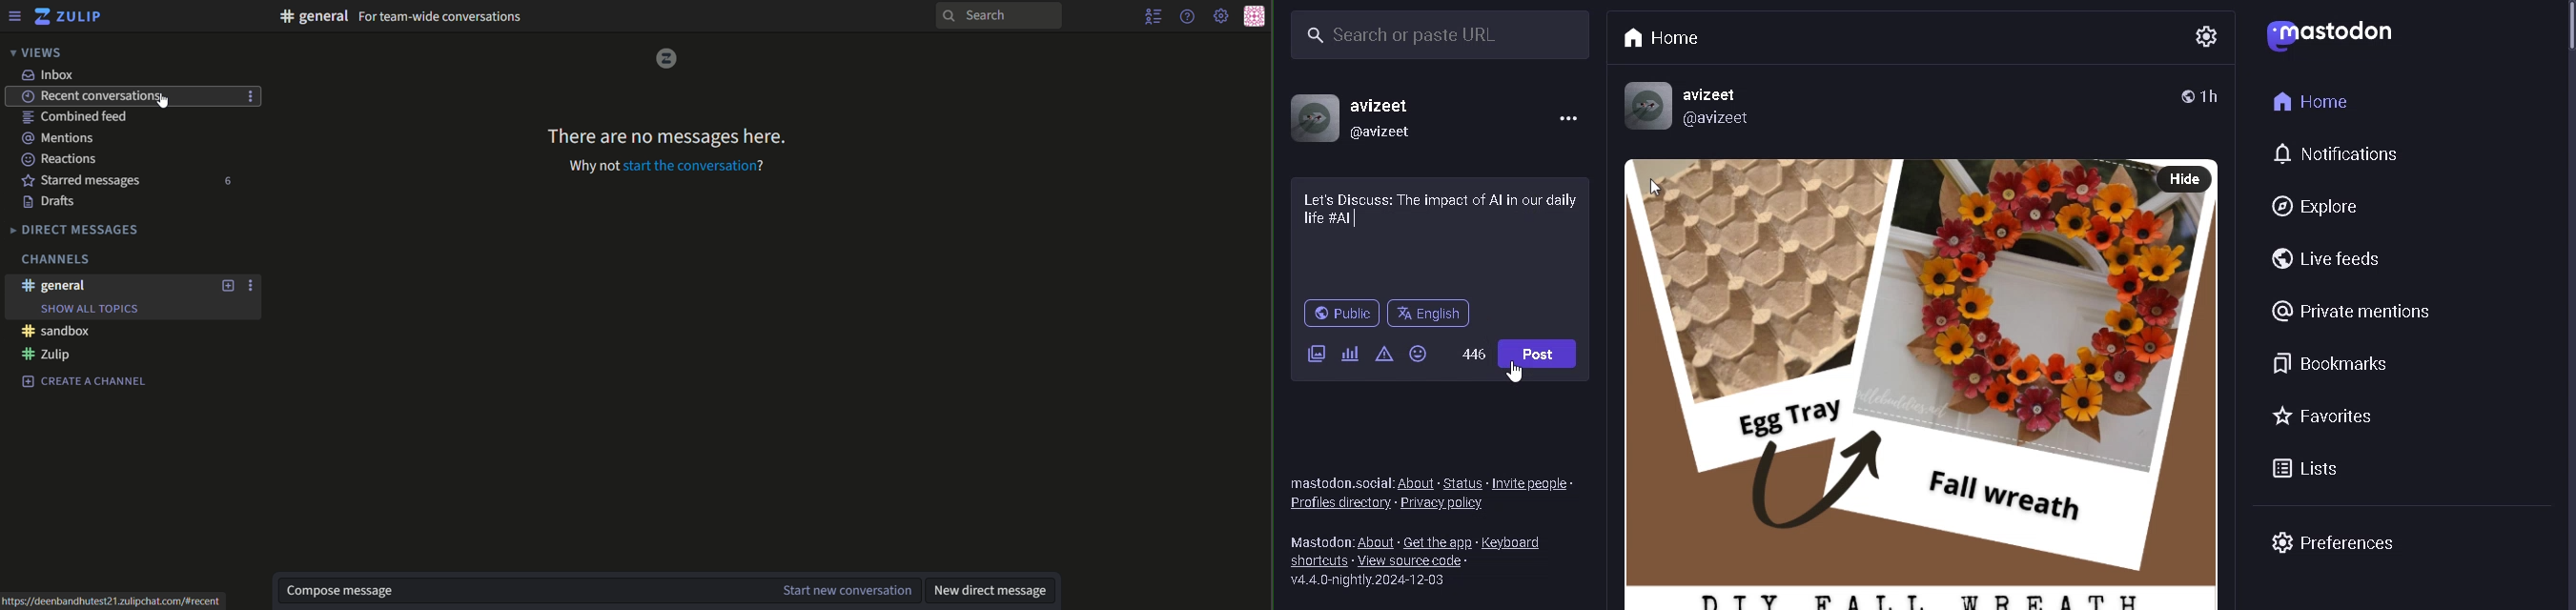 The image size is (2576, 616). Describe the element at coordinates (2337, 154) in the screenshot. I see `NOTIFICATIONS` at that location.